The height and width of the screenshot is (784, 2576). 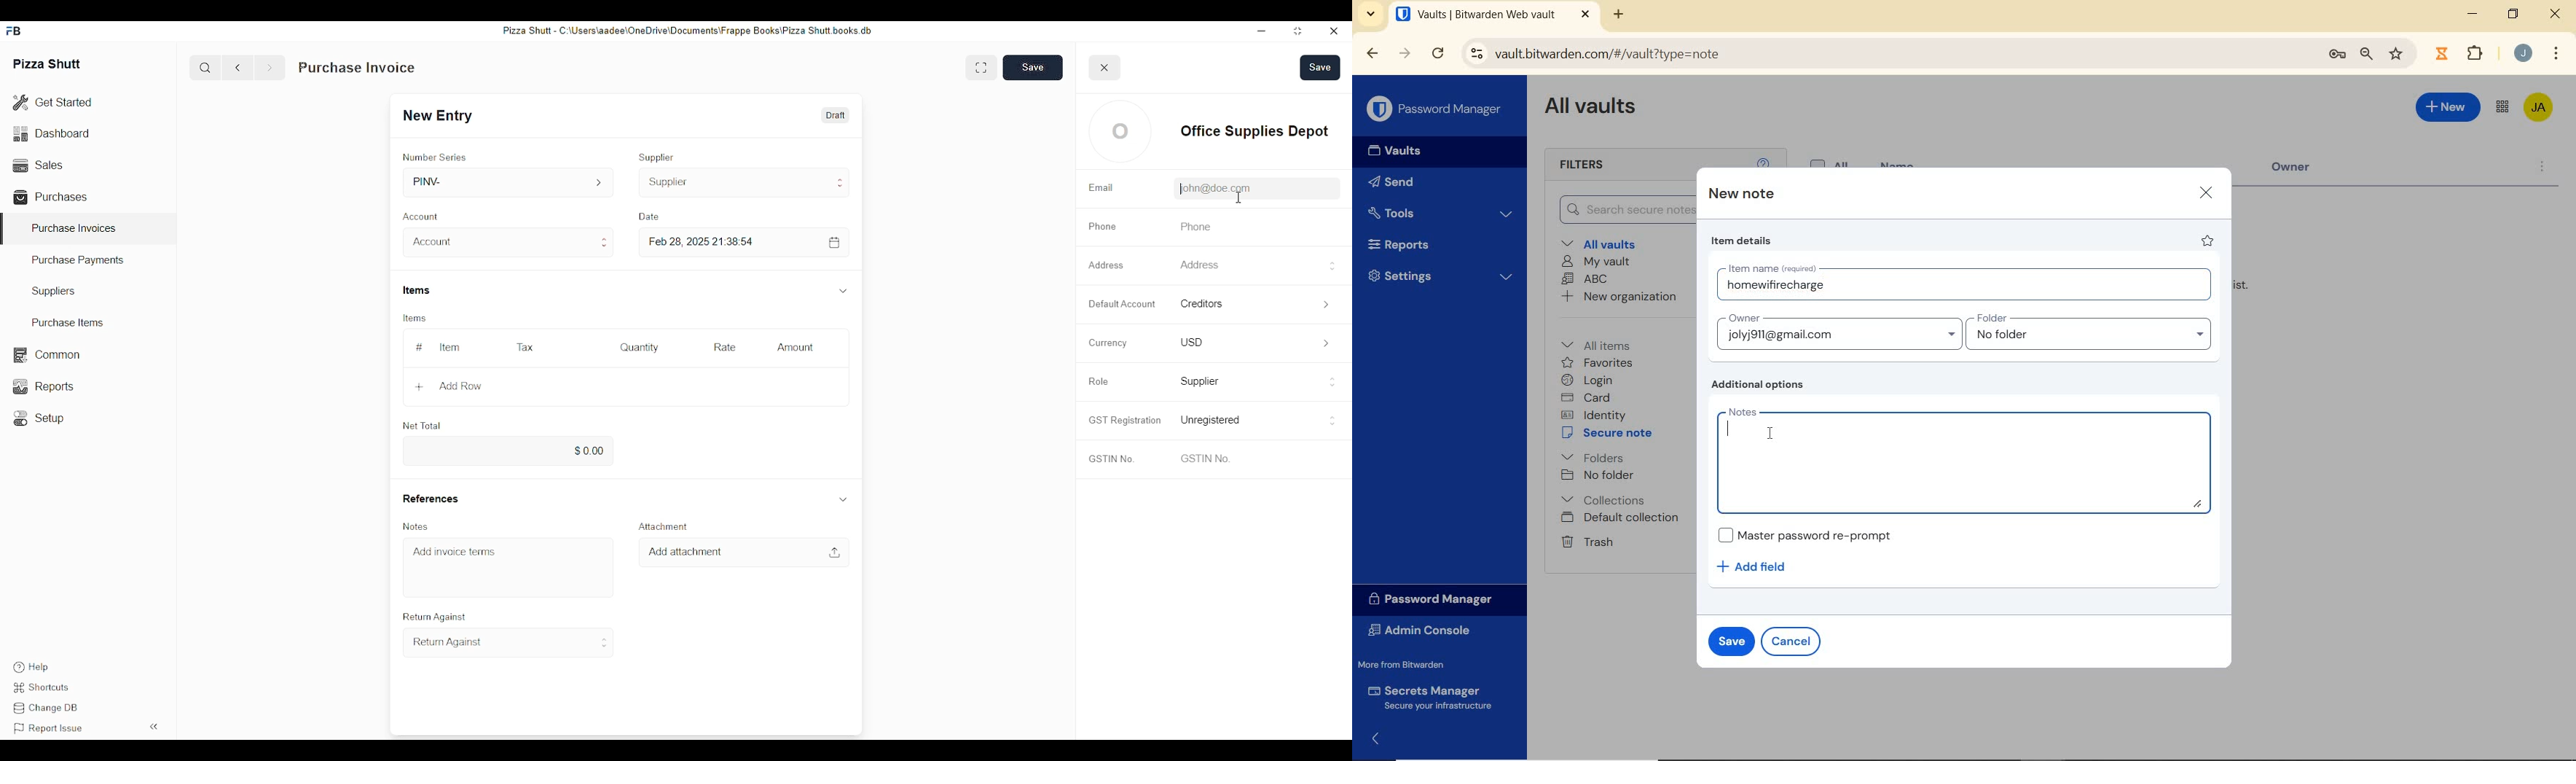 I want to click on More from Bitwarden, so click(x=1411, y=664).